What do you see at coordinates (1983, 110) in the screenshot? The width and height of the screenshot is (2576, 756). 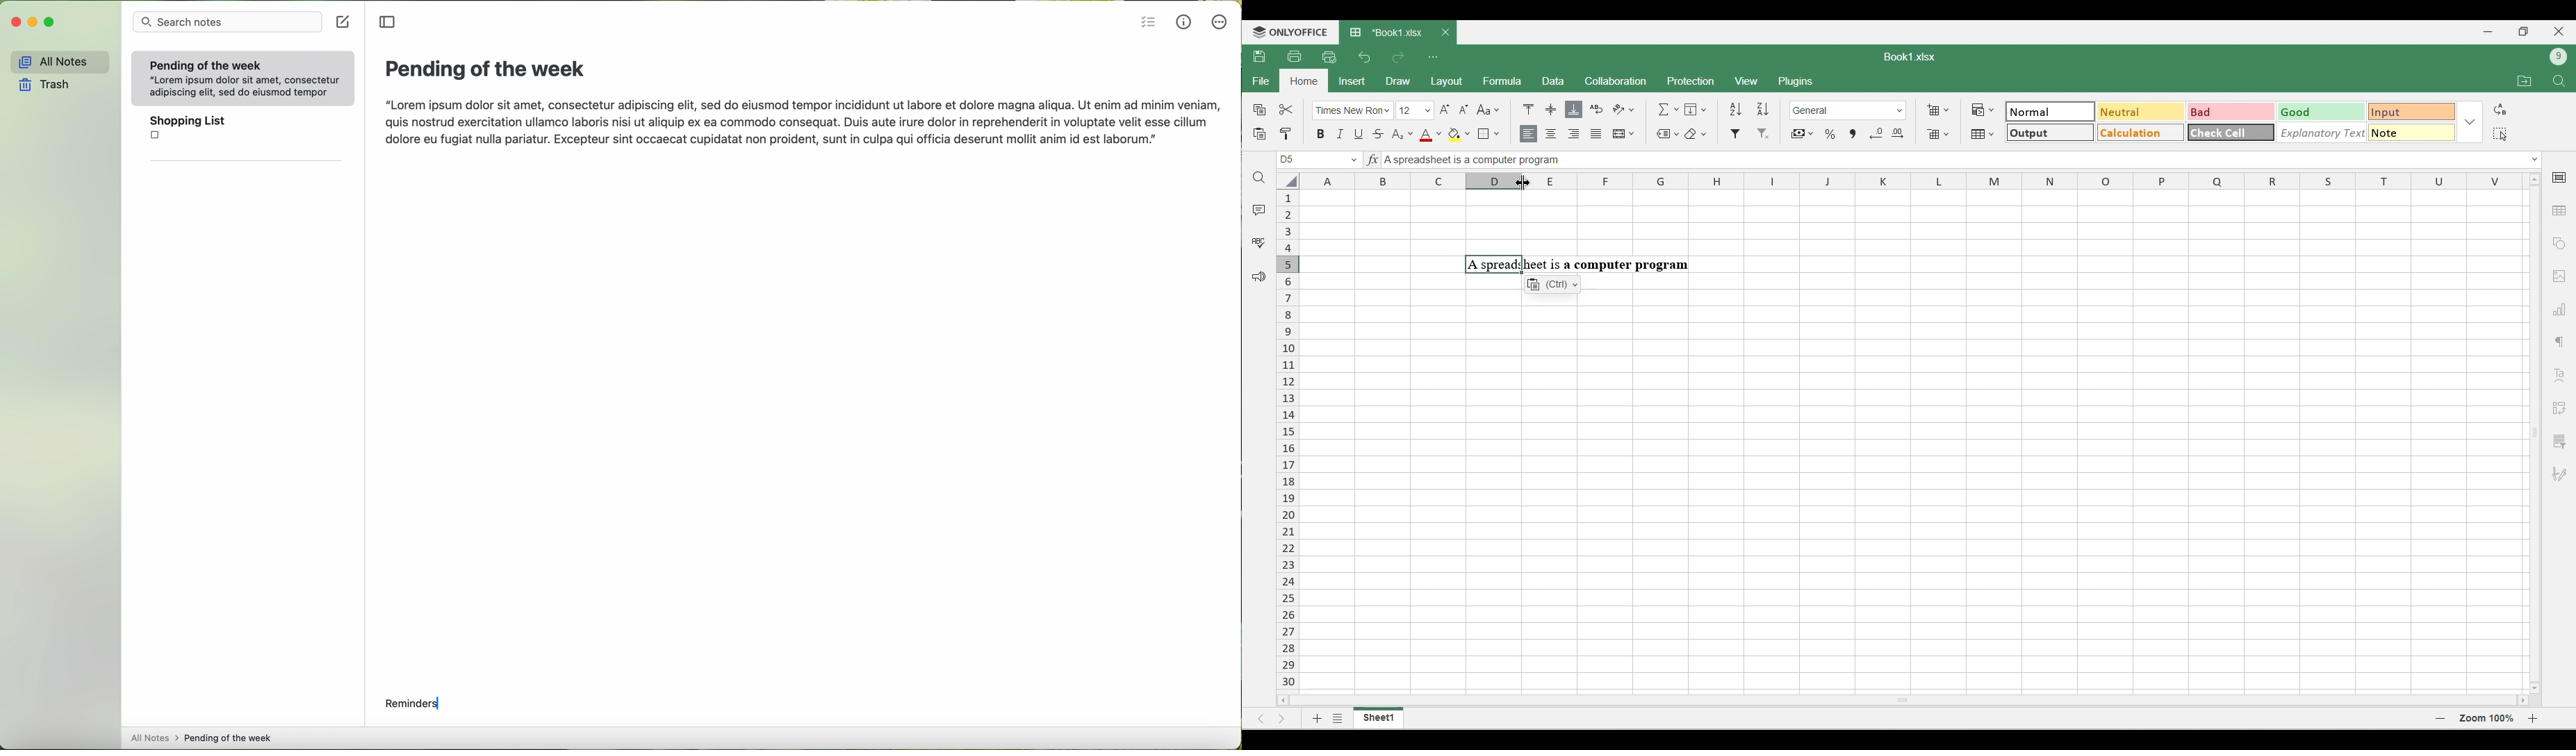 I see `Conditional formatting options` at bounding box center [1983, 110].